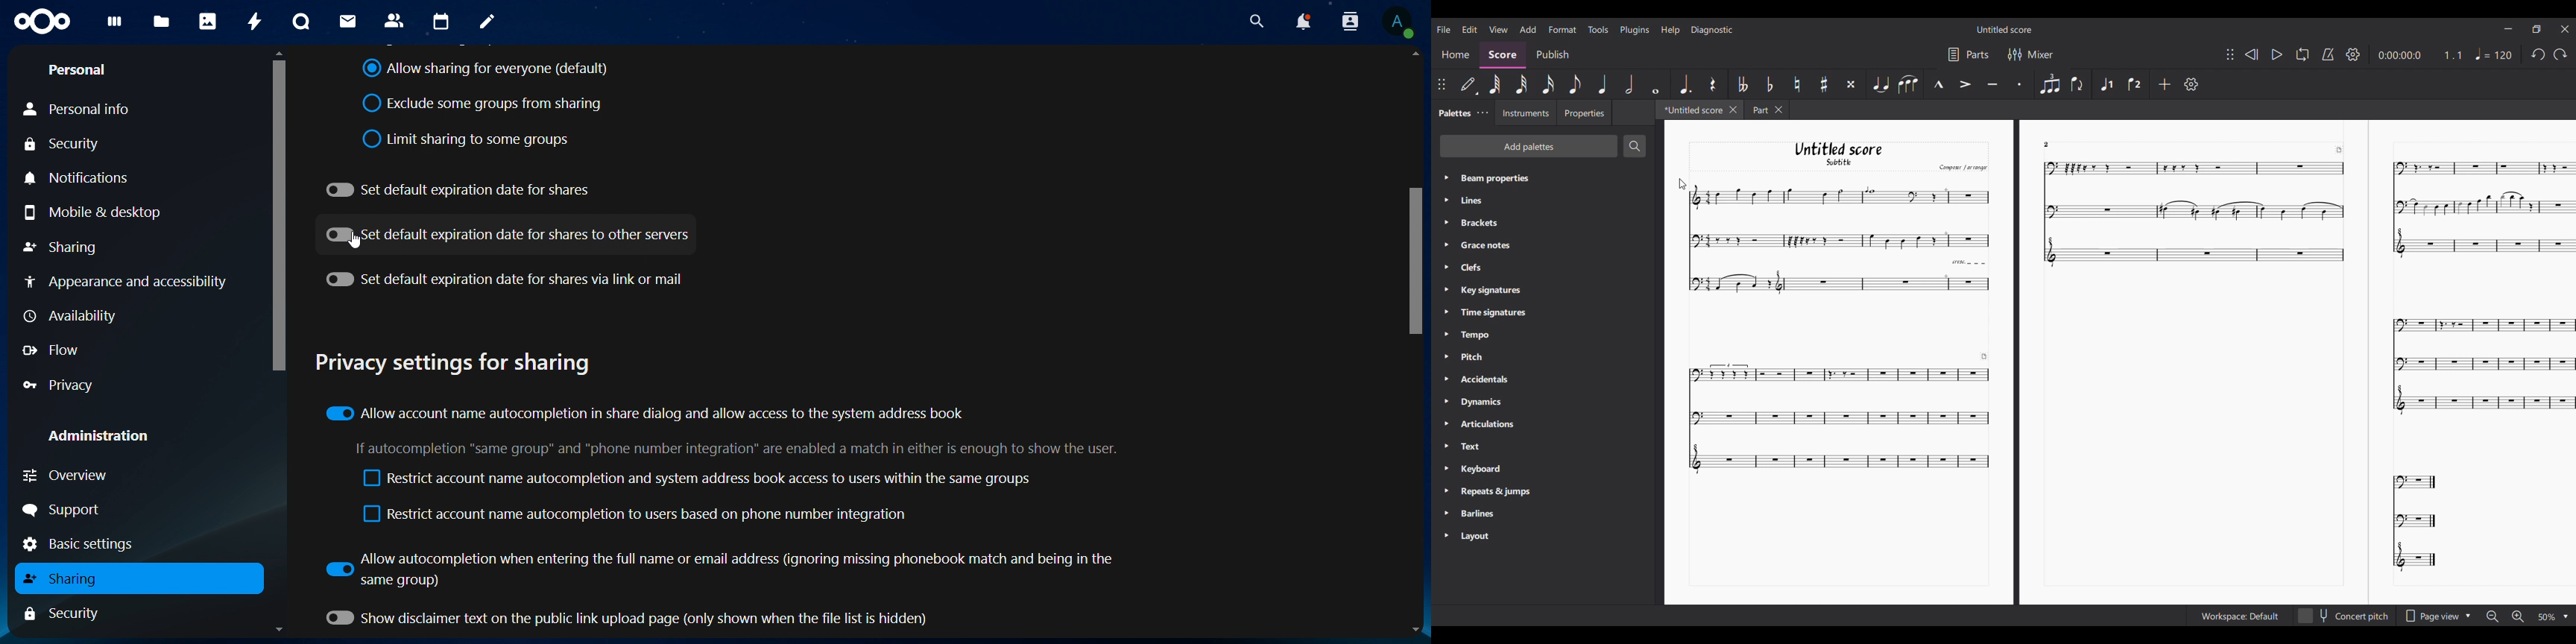  I want to click on restrict account name autocompletion to users based on phone number integration, so click(639, 515).